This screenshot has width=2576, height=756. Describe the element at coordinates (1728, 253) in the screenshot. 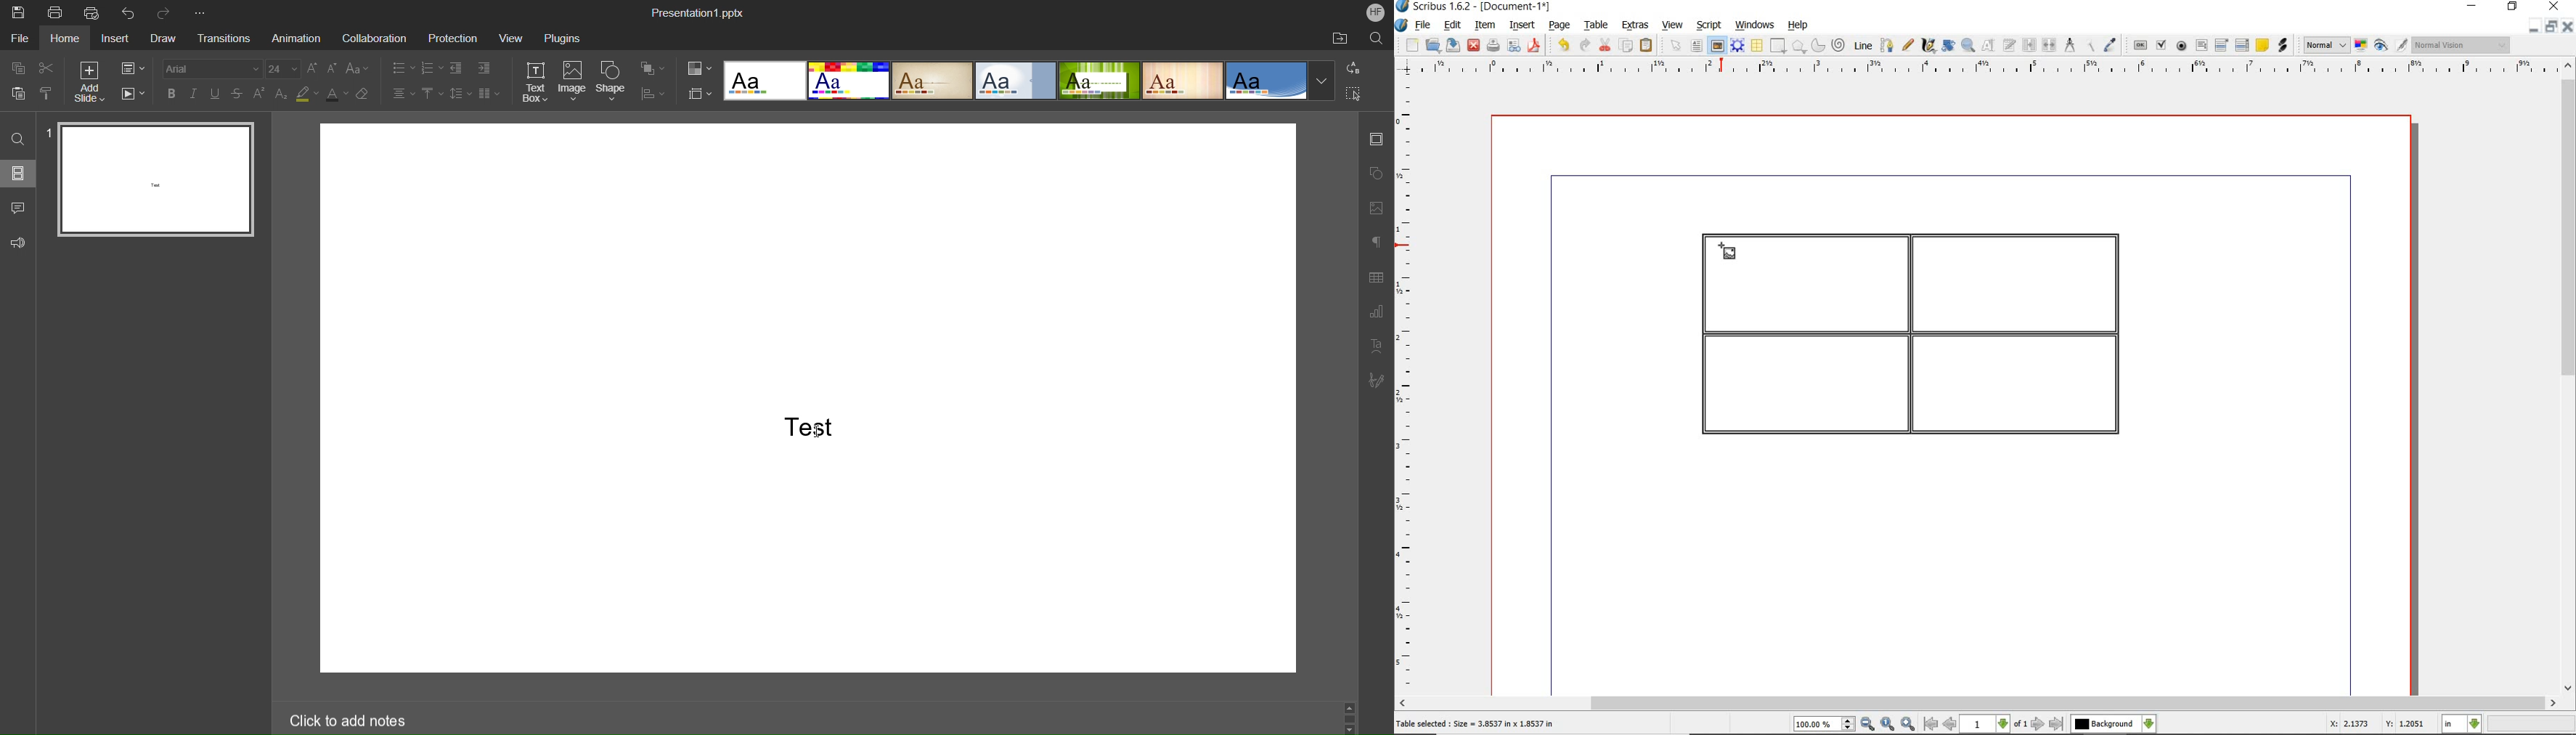

I see `image` at that location.